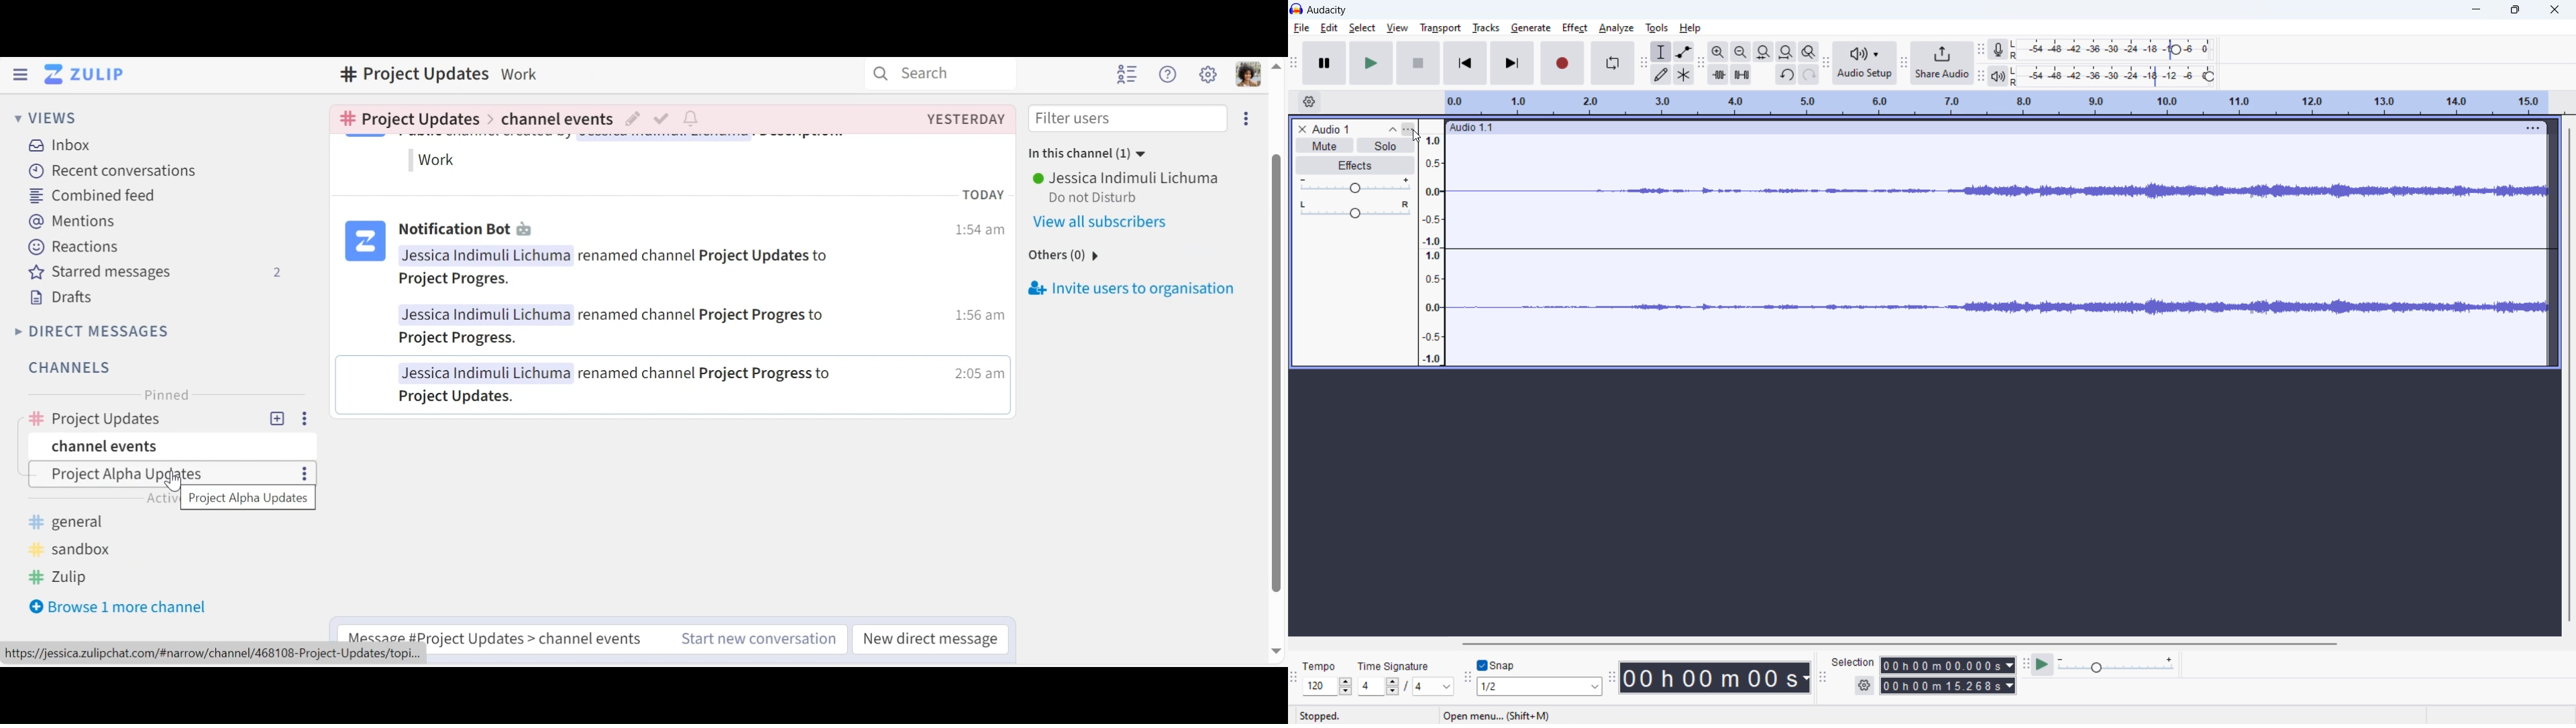 The image size is (2576, 728). Describe the element at coordinates (1250, 74) in the screenshot. I see `Personal menu` at that location.